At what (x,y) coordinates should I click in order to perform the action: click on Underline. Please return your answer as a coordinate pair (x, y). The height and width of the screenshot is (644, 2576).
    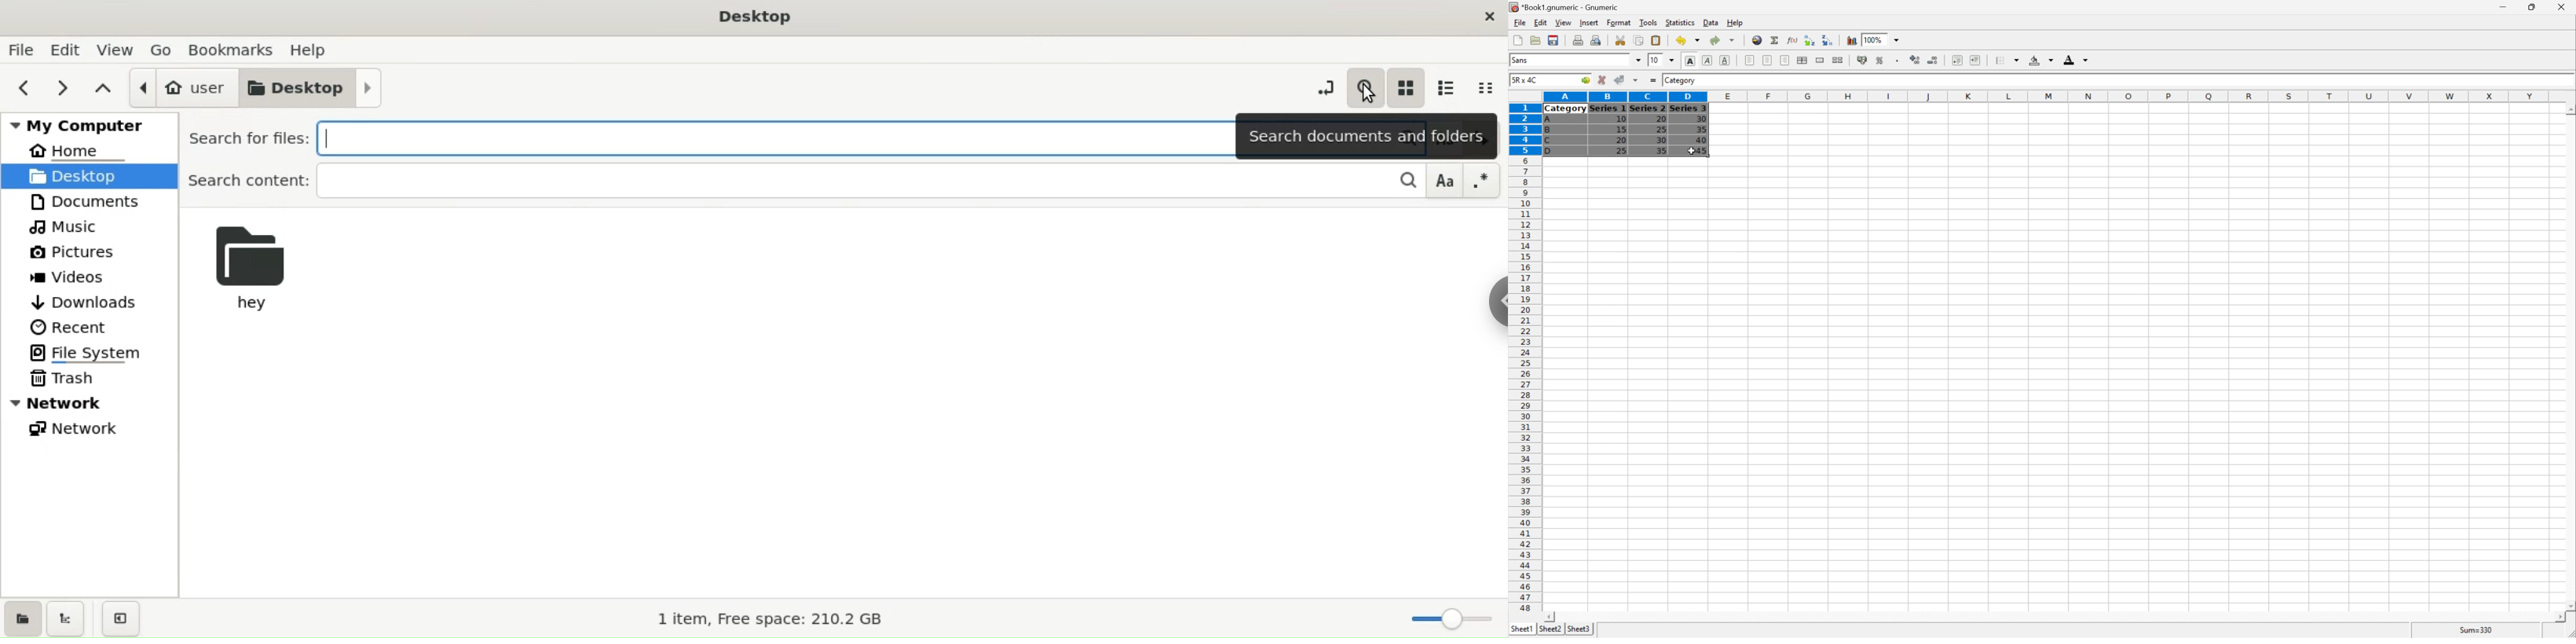
    Looking at the image, I should click on (1725, 59).